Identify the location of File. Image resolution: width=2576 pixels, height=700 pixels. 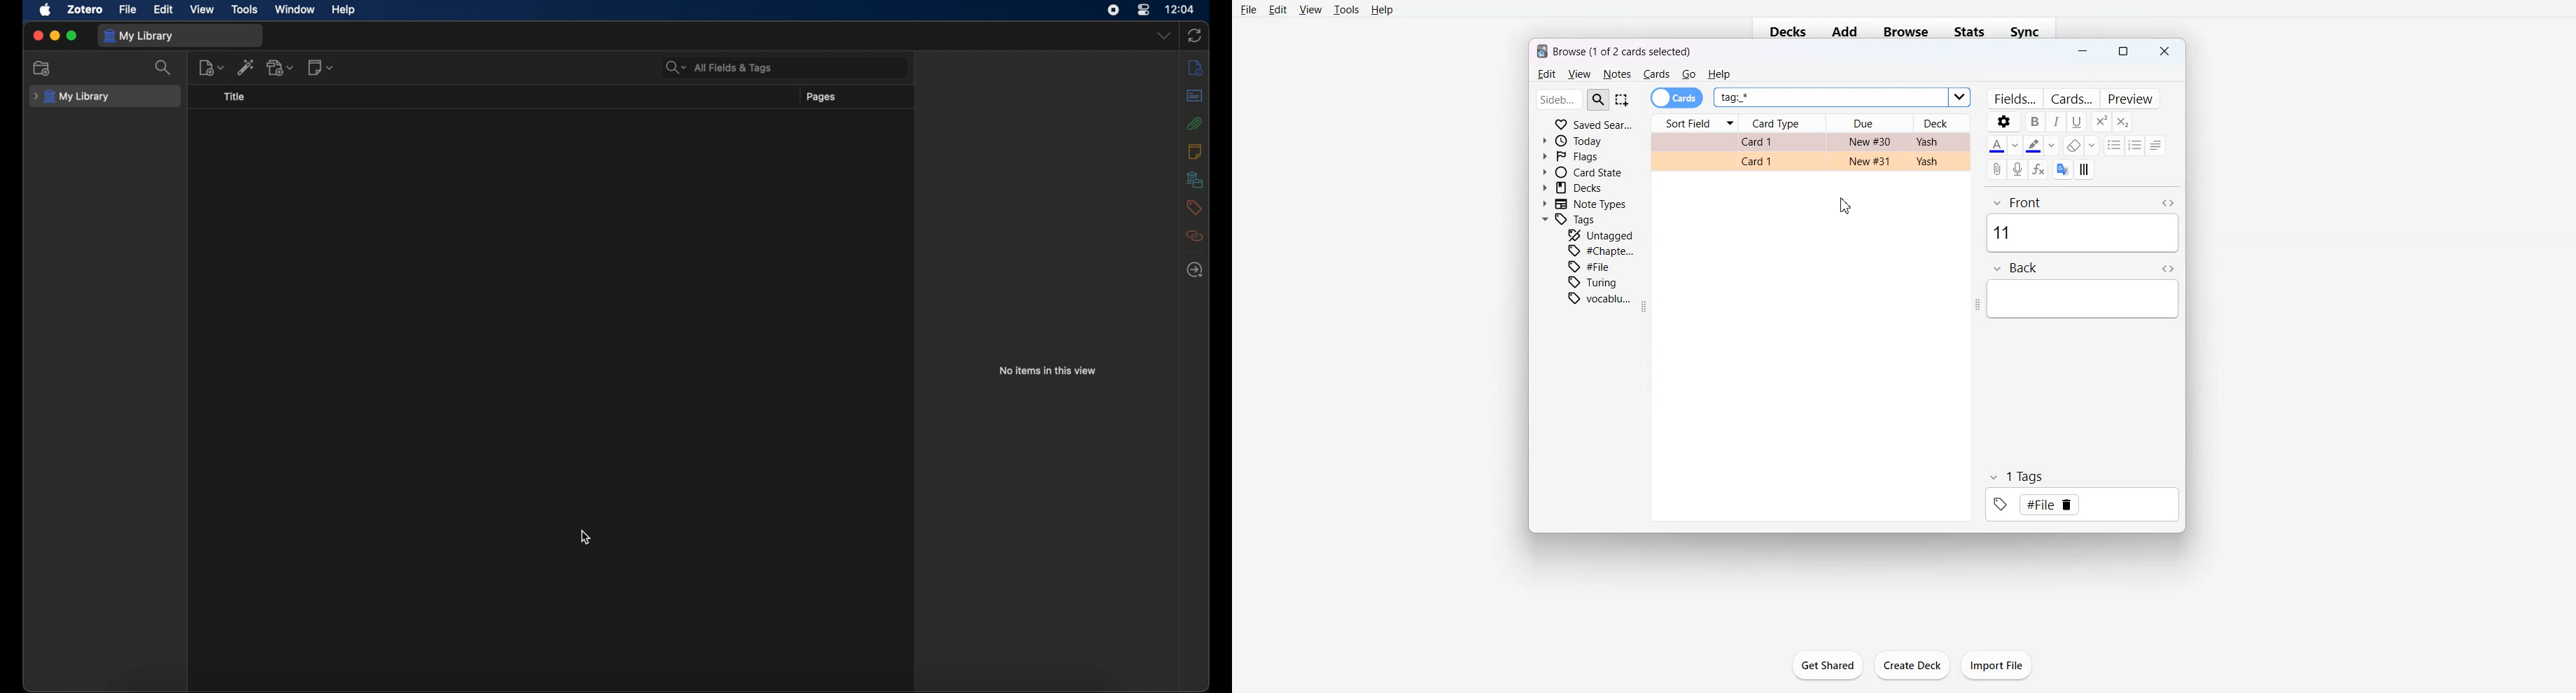
(1249, 9).